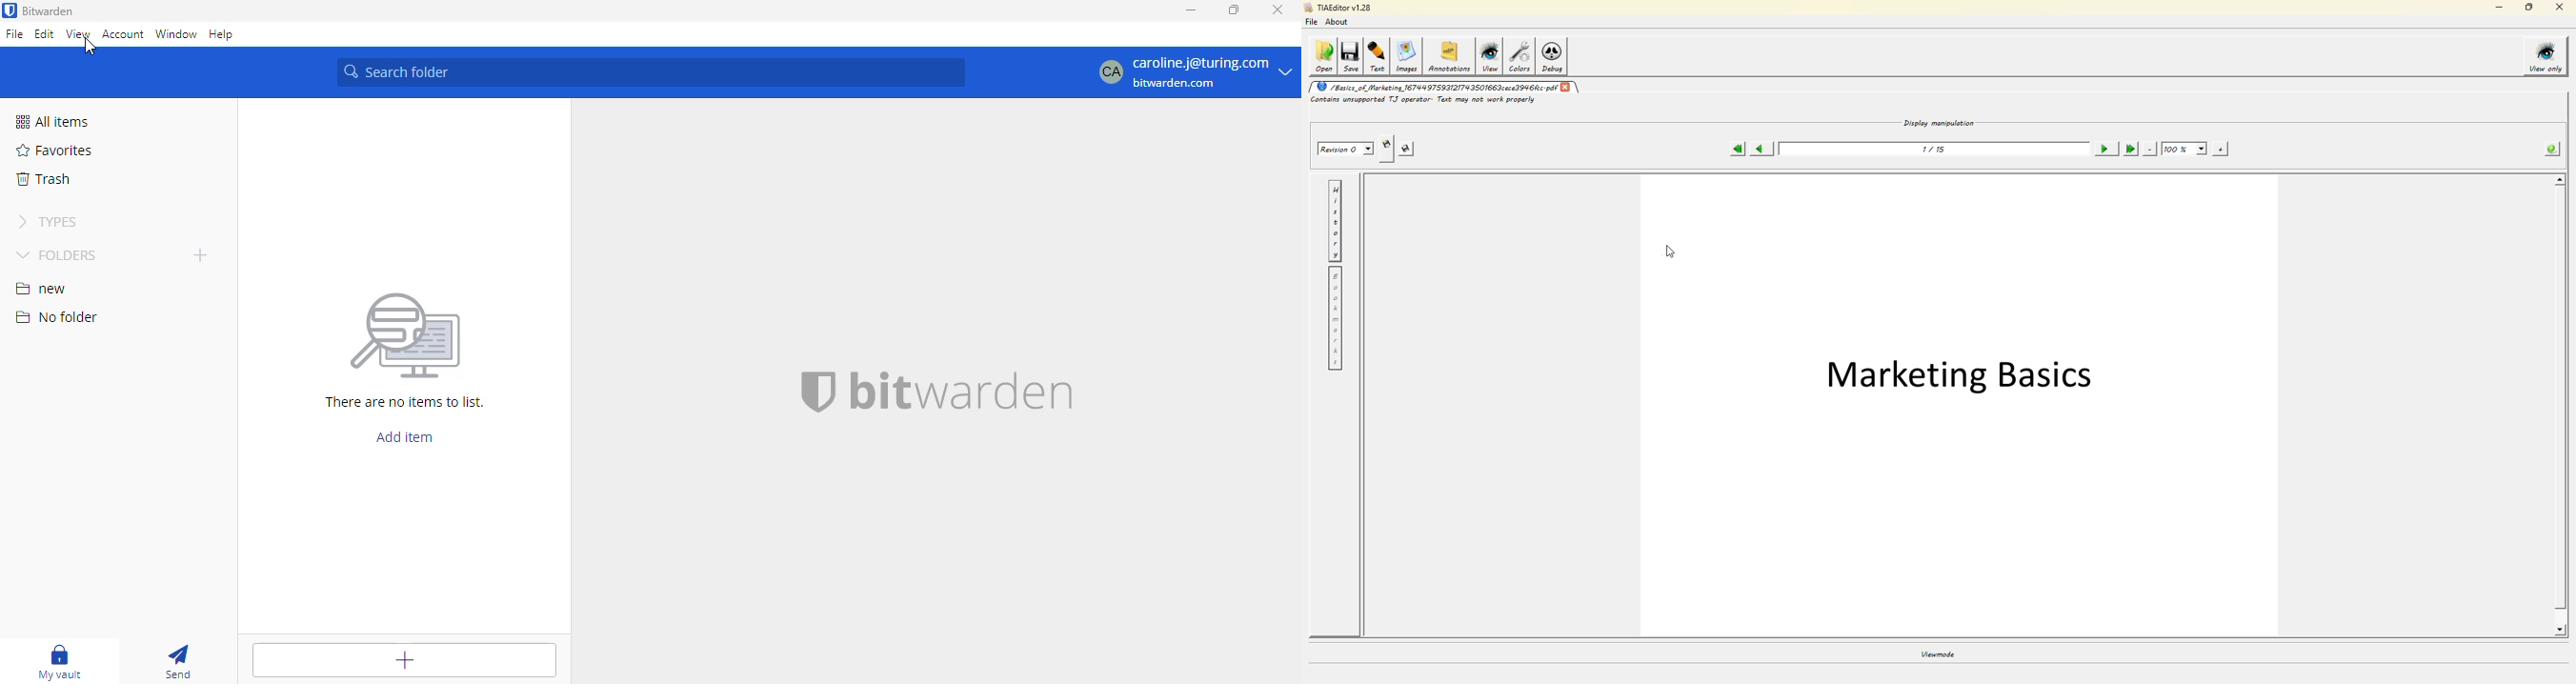 This screenshot has height=700, width=2576. I want to click on Searching for file vector , so click(409, 328).